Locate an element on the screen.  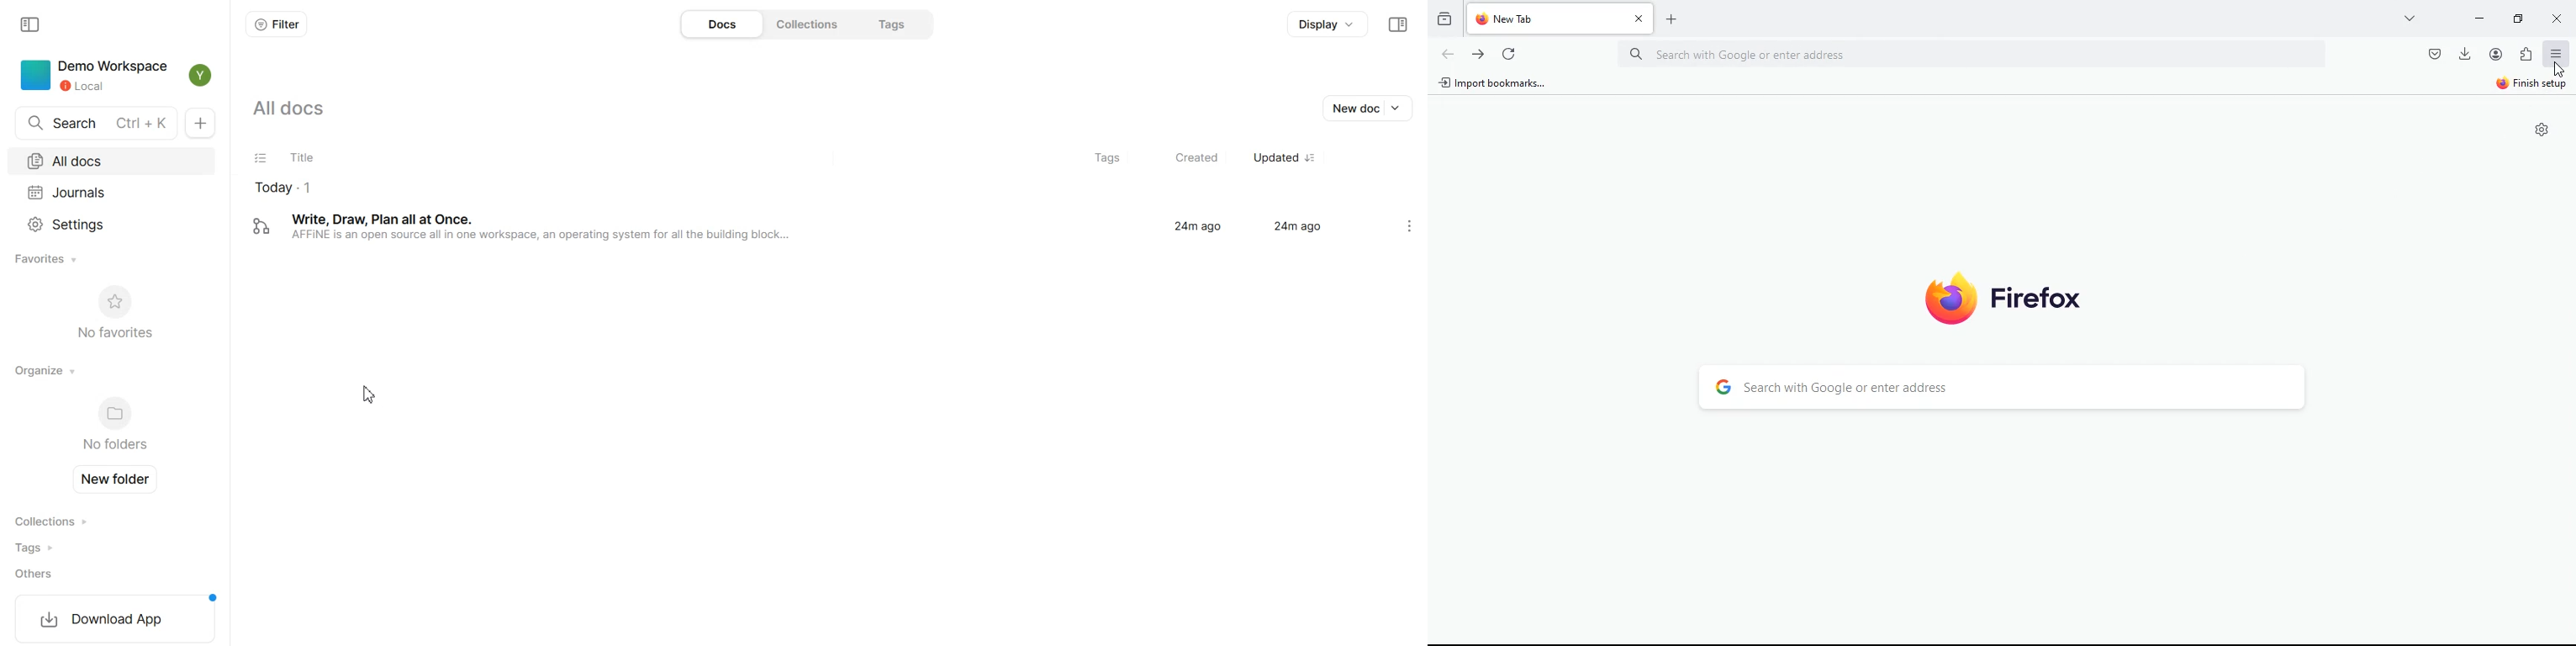
Search bar is located at coordinates (1973, 56).